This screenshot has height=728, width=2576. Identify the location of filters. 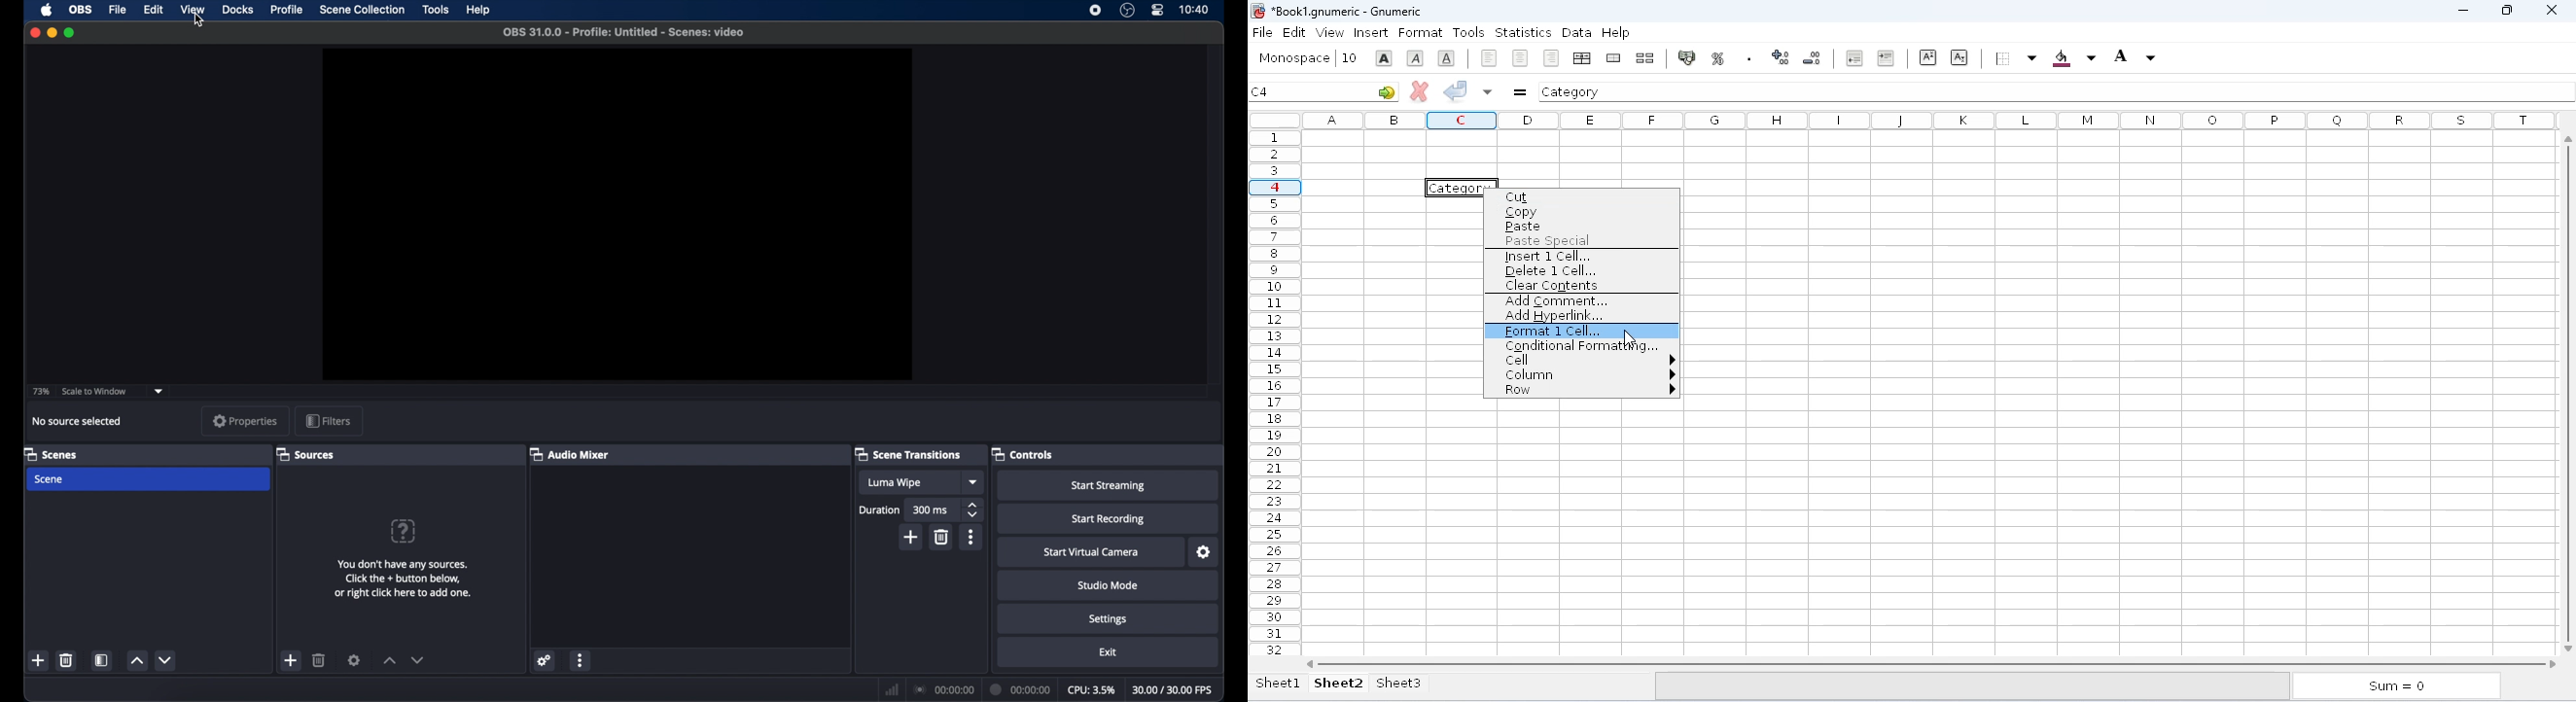
(329, 421).